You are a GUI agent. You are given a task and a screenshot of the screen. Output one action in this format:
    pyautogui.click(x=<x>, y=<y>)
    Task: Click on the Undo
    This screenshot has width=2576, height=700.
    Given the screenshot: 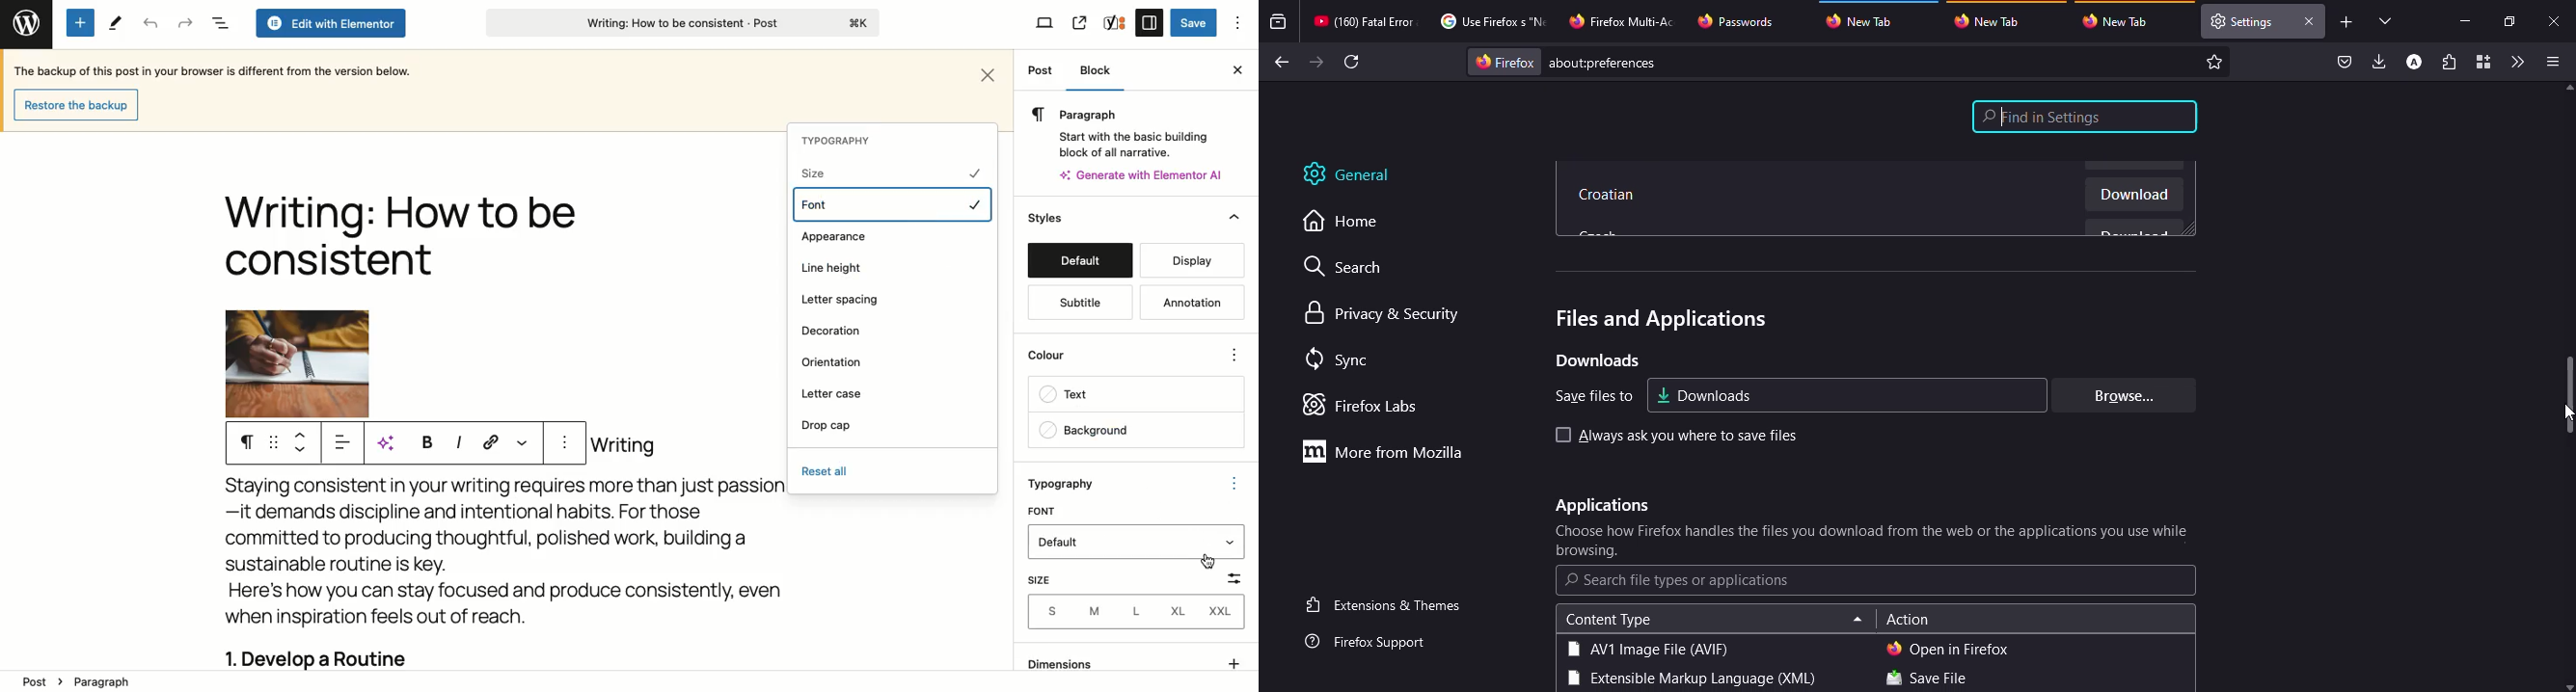 What is the action you would take?
    pyautogui.click(x=150, y=24)
    